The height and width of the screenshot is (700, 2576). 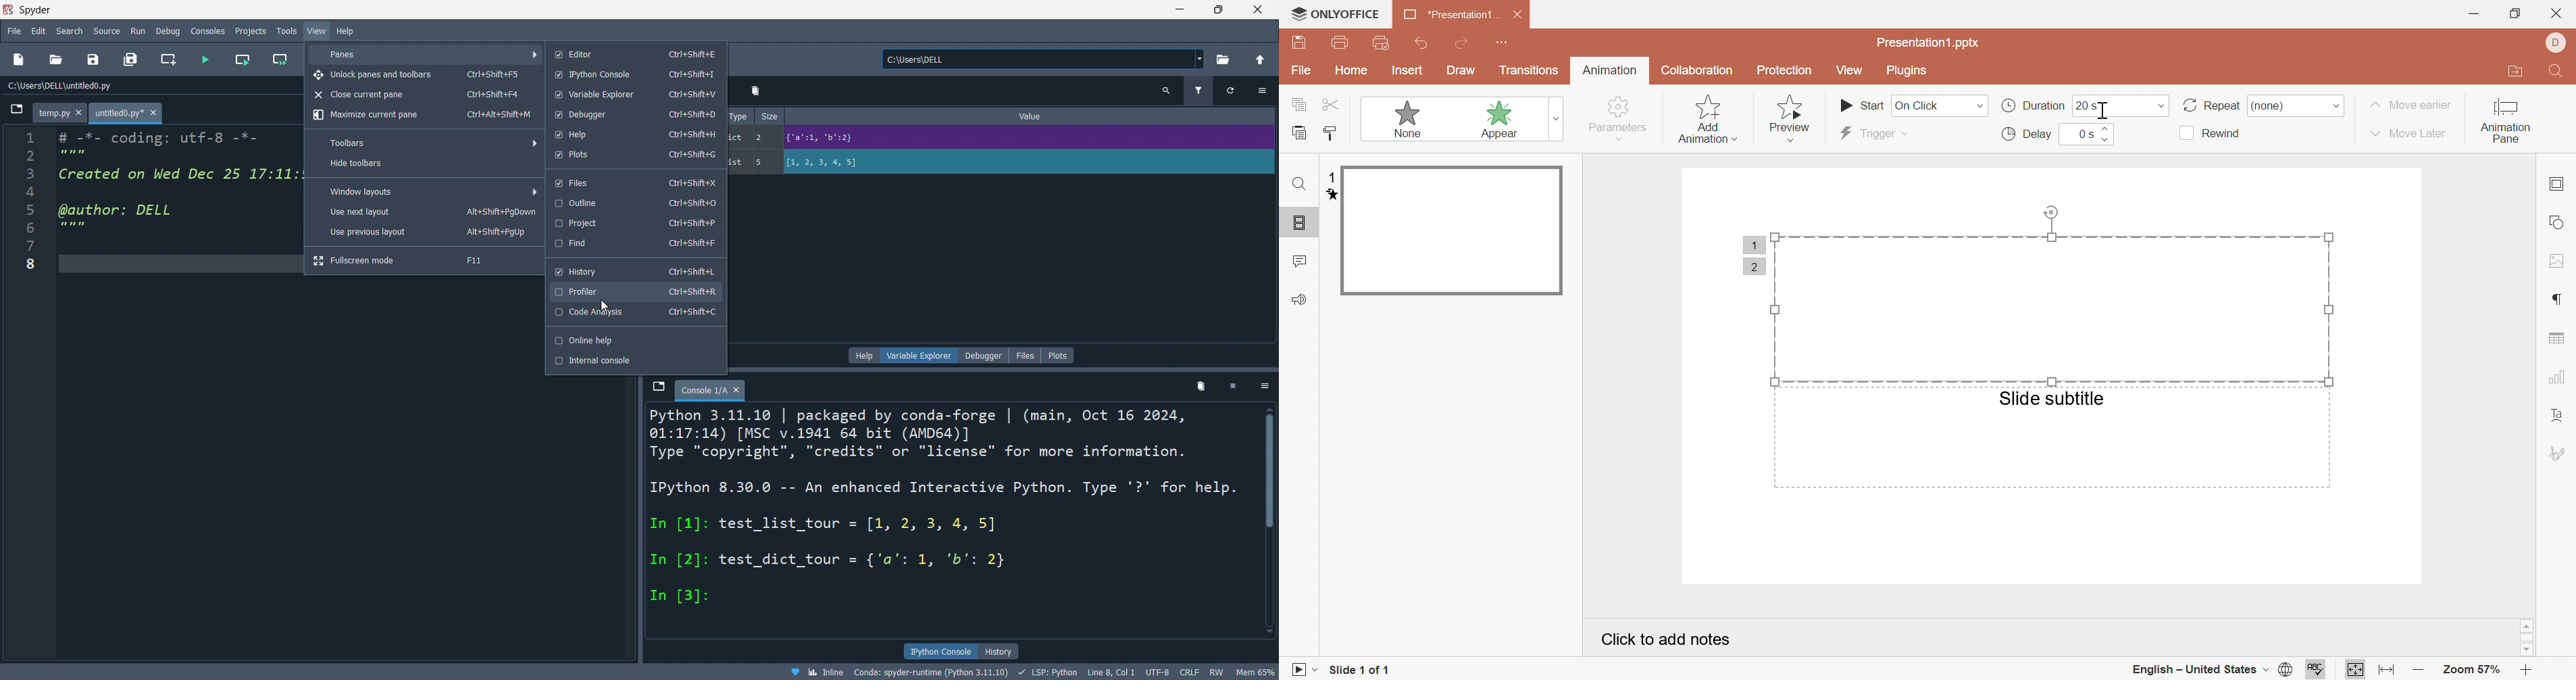 I want to click on project, so click(x=638, y=222).